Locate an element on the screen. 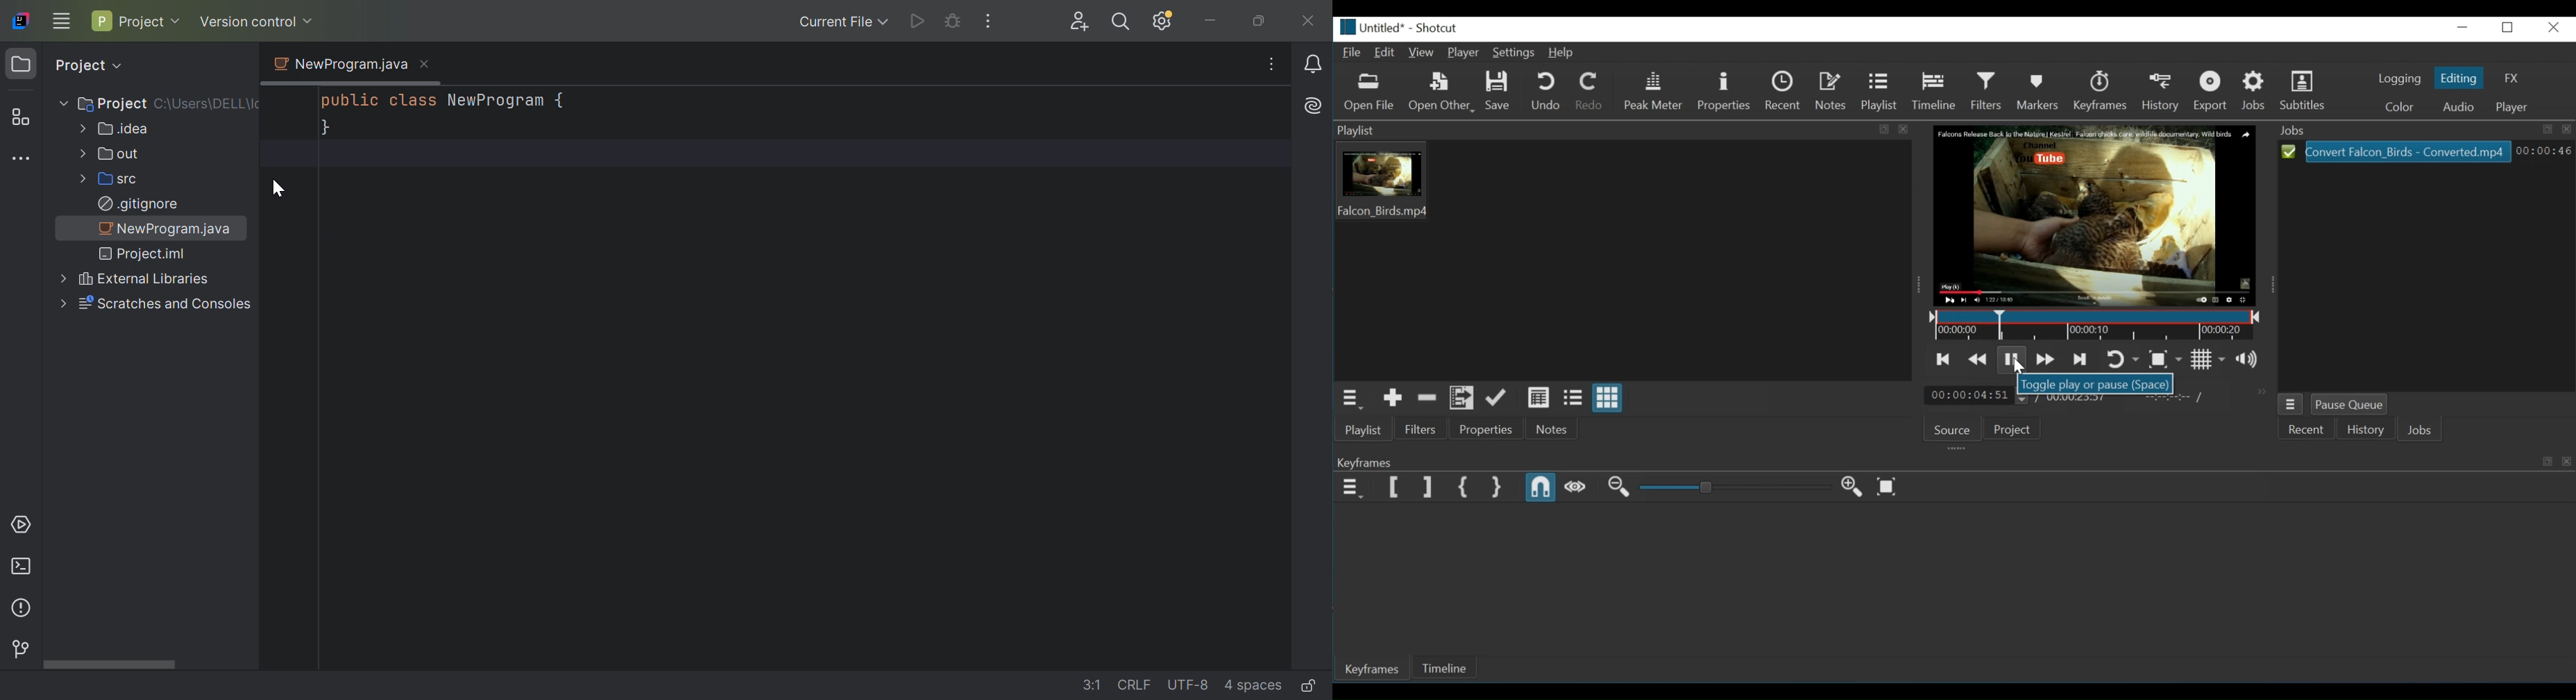 The width and height of the screenshot is (2576, 700). Drop Down is located at coordinates (82, 178).